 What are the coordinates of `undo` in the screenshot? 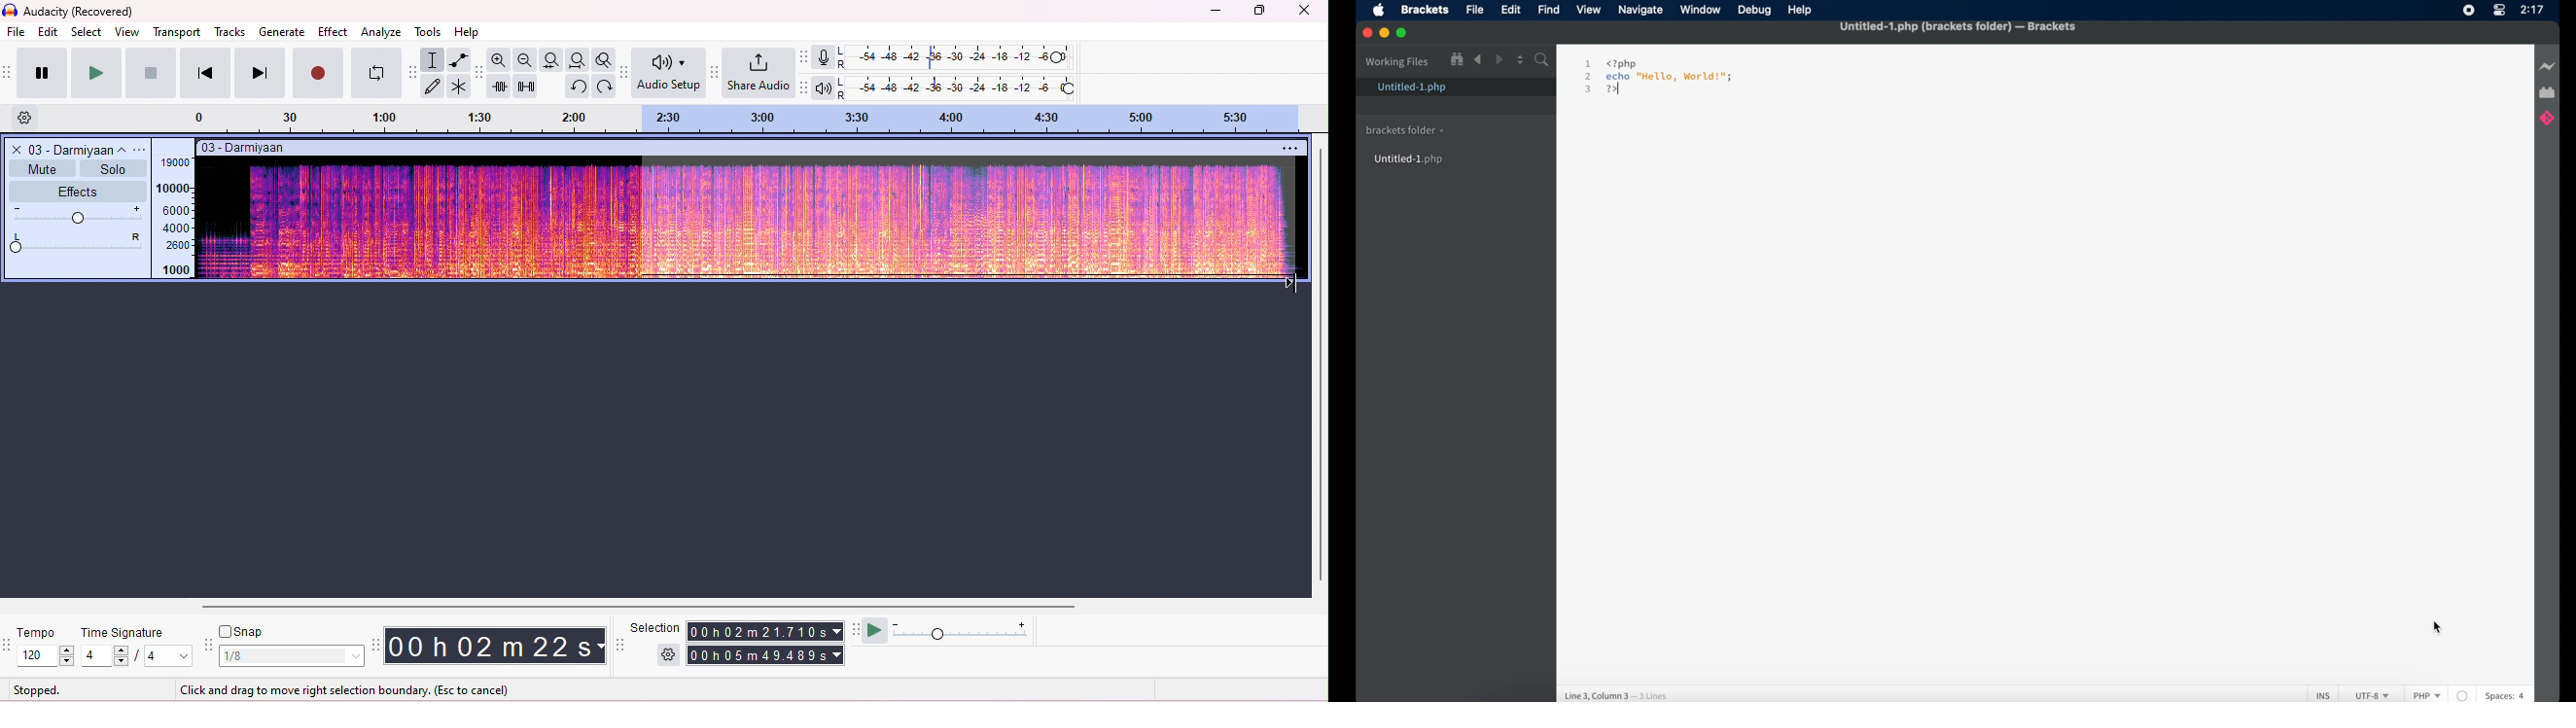 It's located at (577, 87).